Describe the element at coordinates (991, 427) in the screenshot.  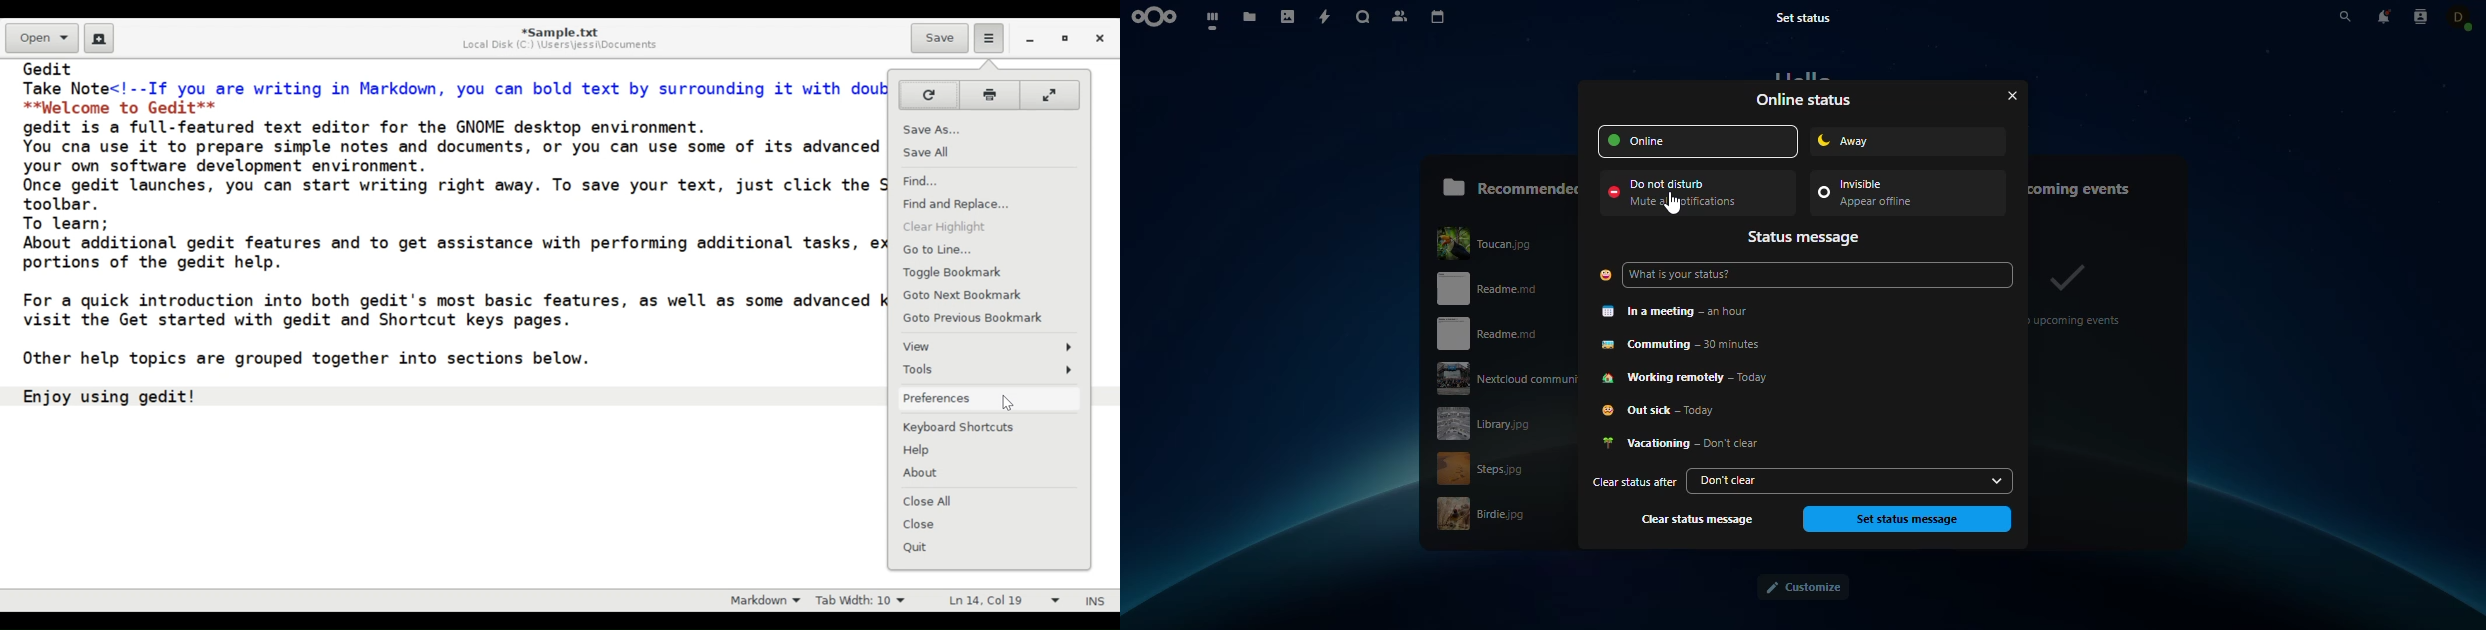
I see `Keyboard shortcuts` at that location.